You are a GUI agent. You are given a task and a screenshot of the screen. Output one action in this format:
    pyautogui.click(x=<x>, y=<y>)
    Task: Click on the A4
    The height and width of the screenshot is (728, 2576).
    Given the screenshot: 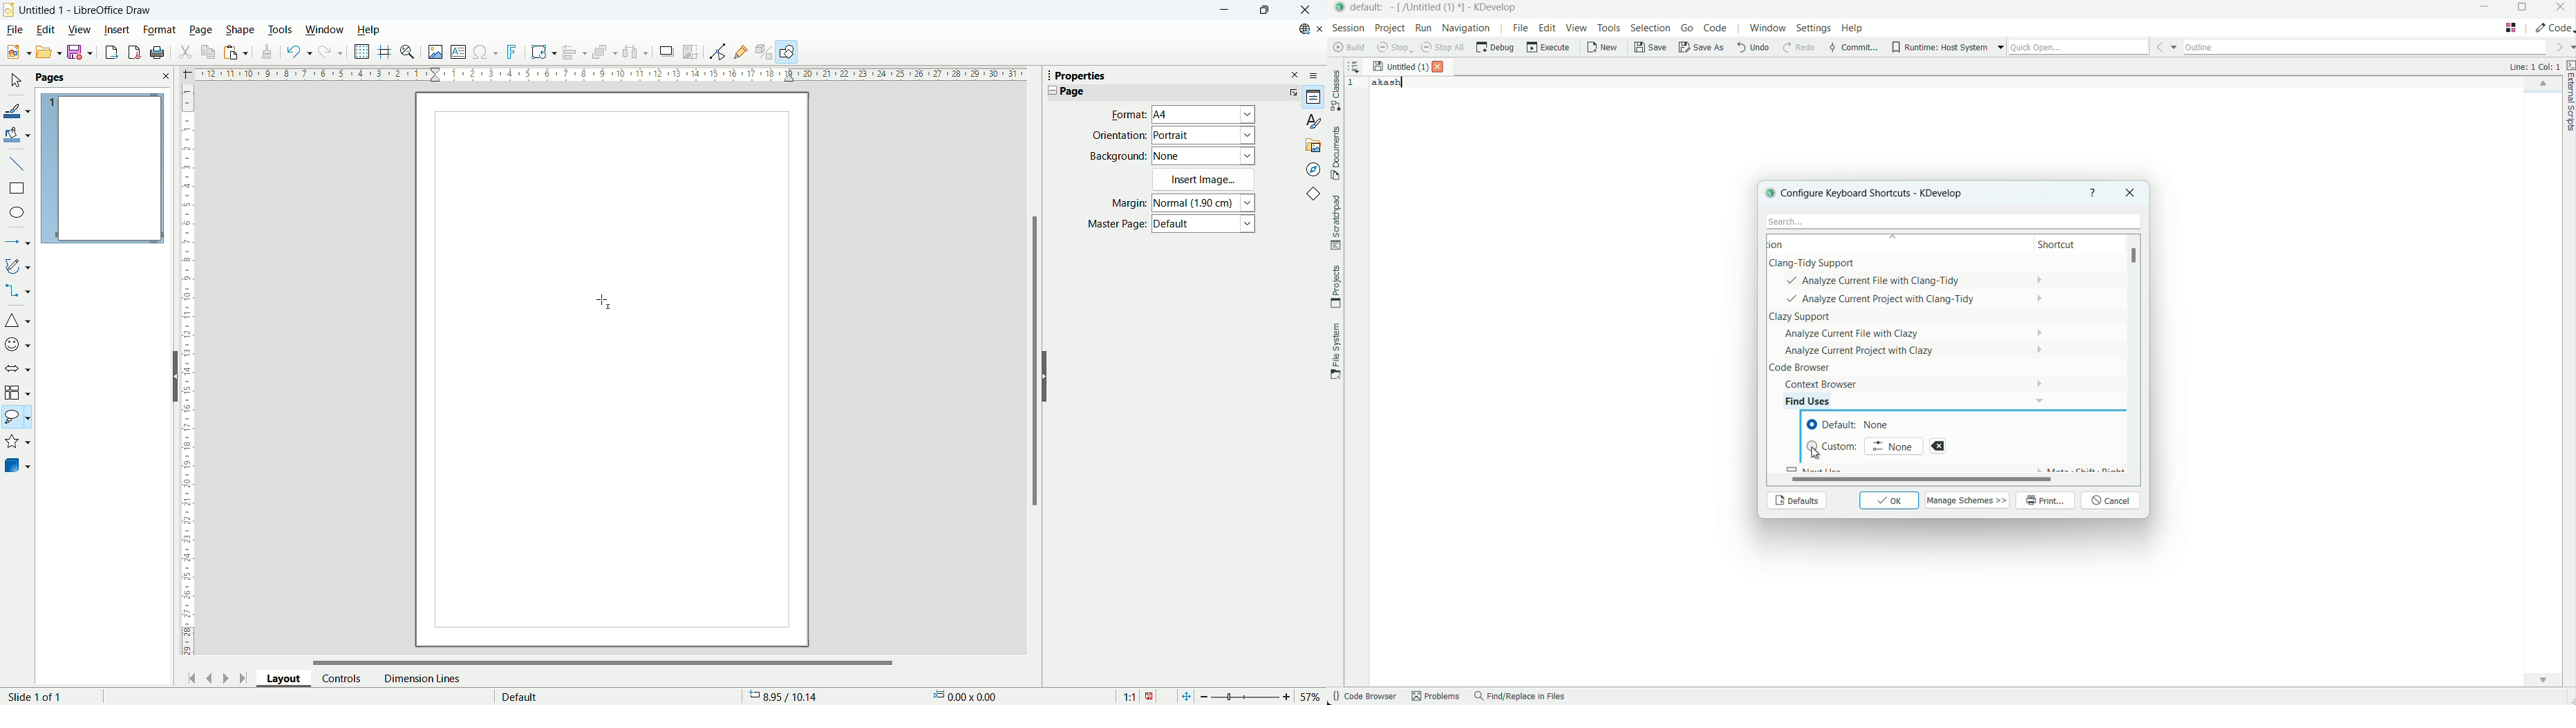 What is the action you would take?
    pyautogui.click(x=1205, y=115)
    